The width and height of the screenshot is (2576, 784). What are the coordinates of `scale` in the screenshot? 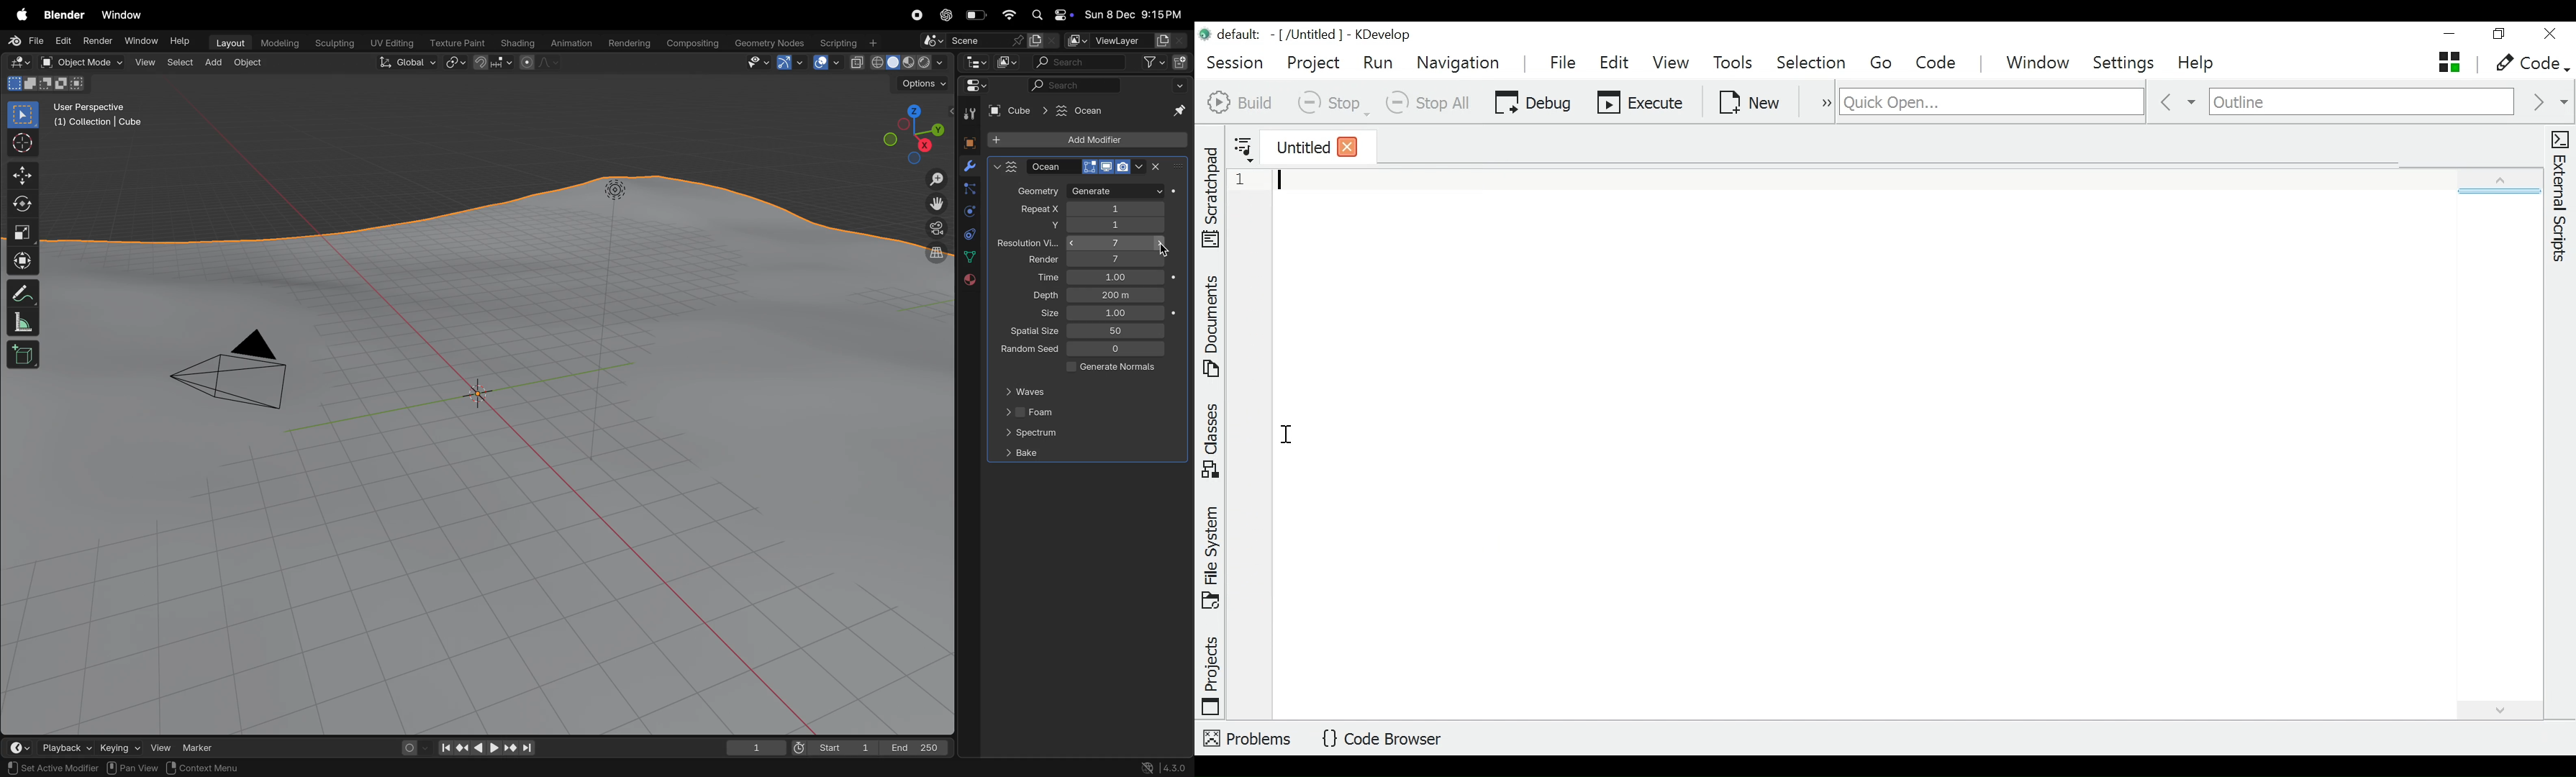 It's located at (23, 233).